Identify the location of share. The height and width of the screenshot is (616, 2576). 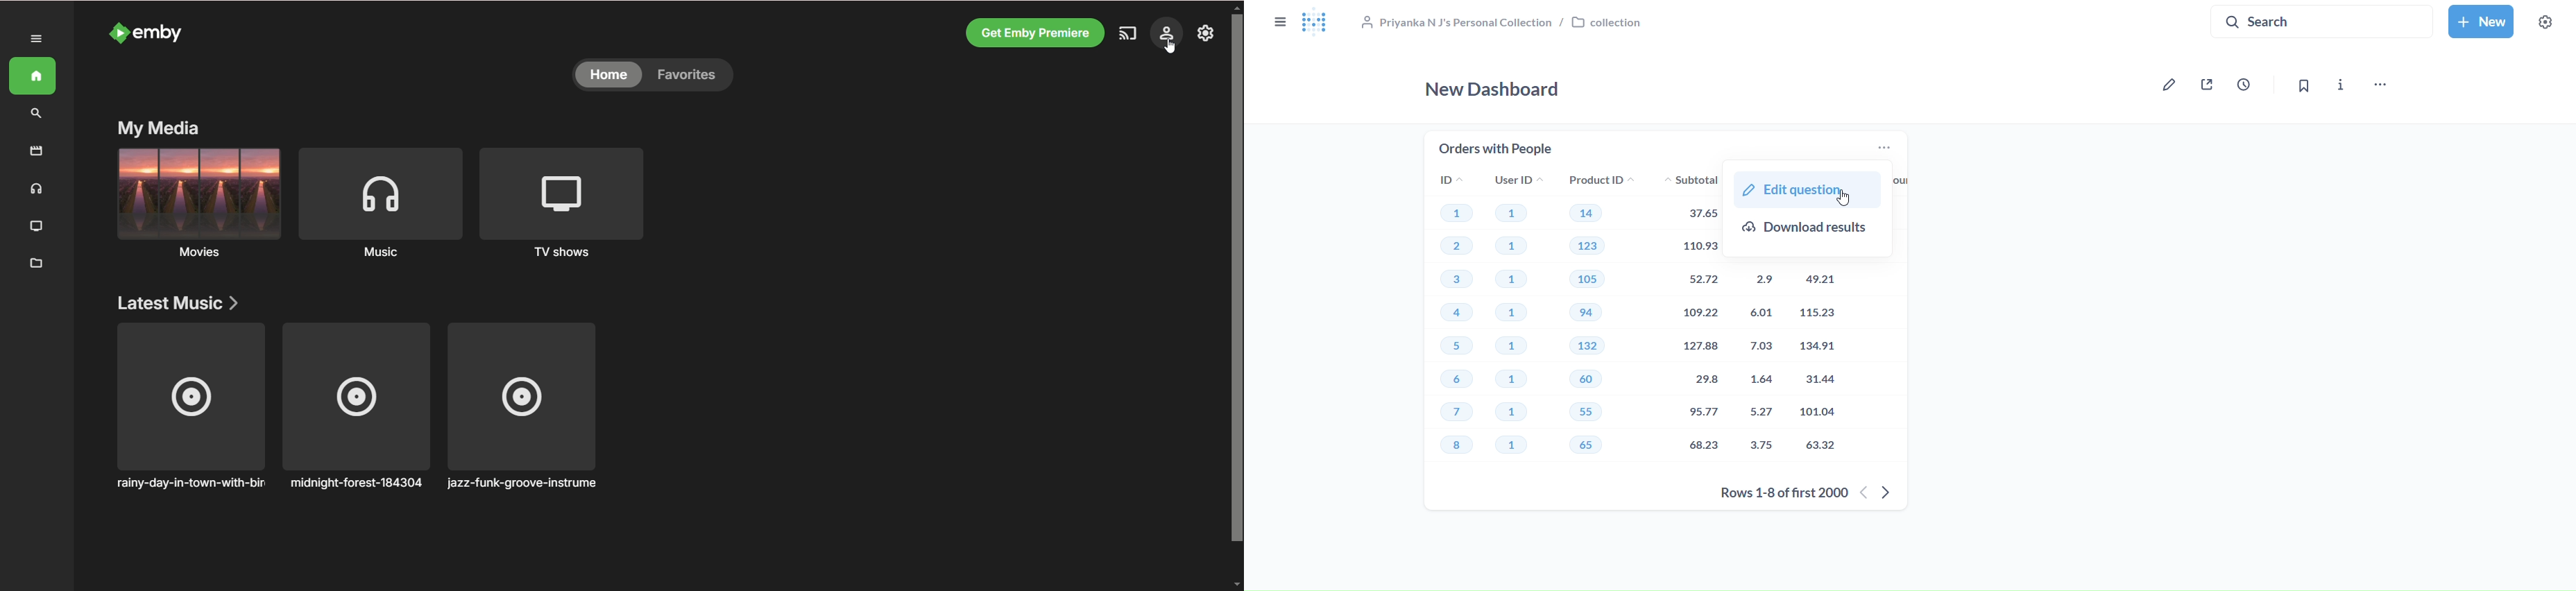
(2210, 85).